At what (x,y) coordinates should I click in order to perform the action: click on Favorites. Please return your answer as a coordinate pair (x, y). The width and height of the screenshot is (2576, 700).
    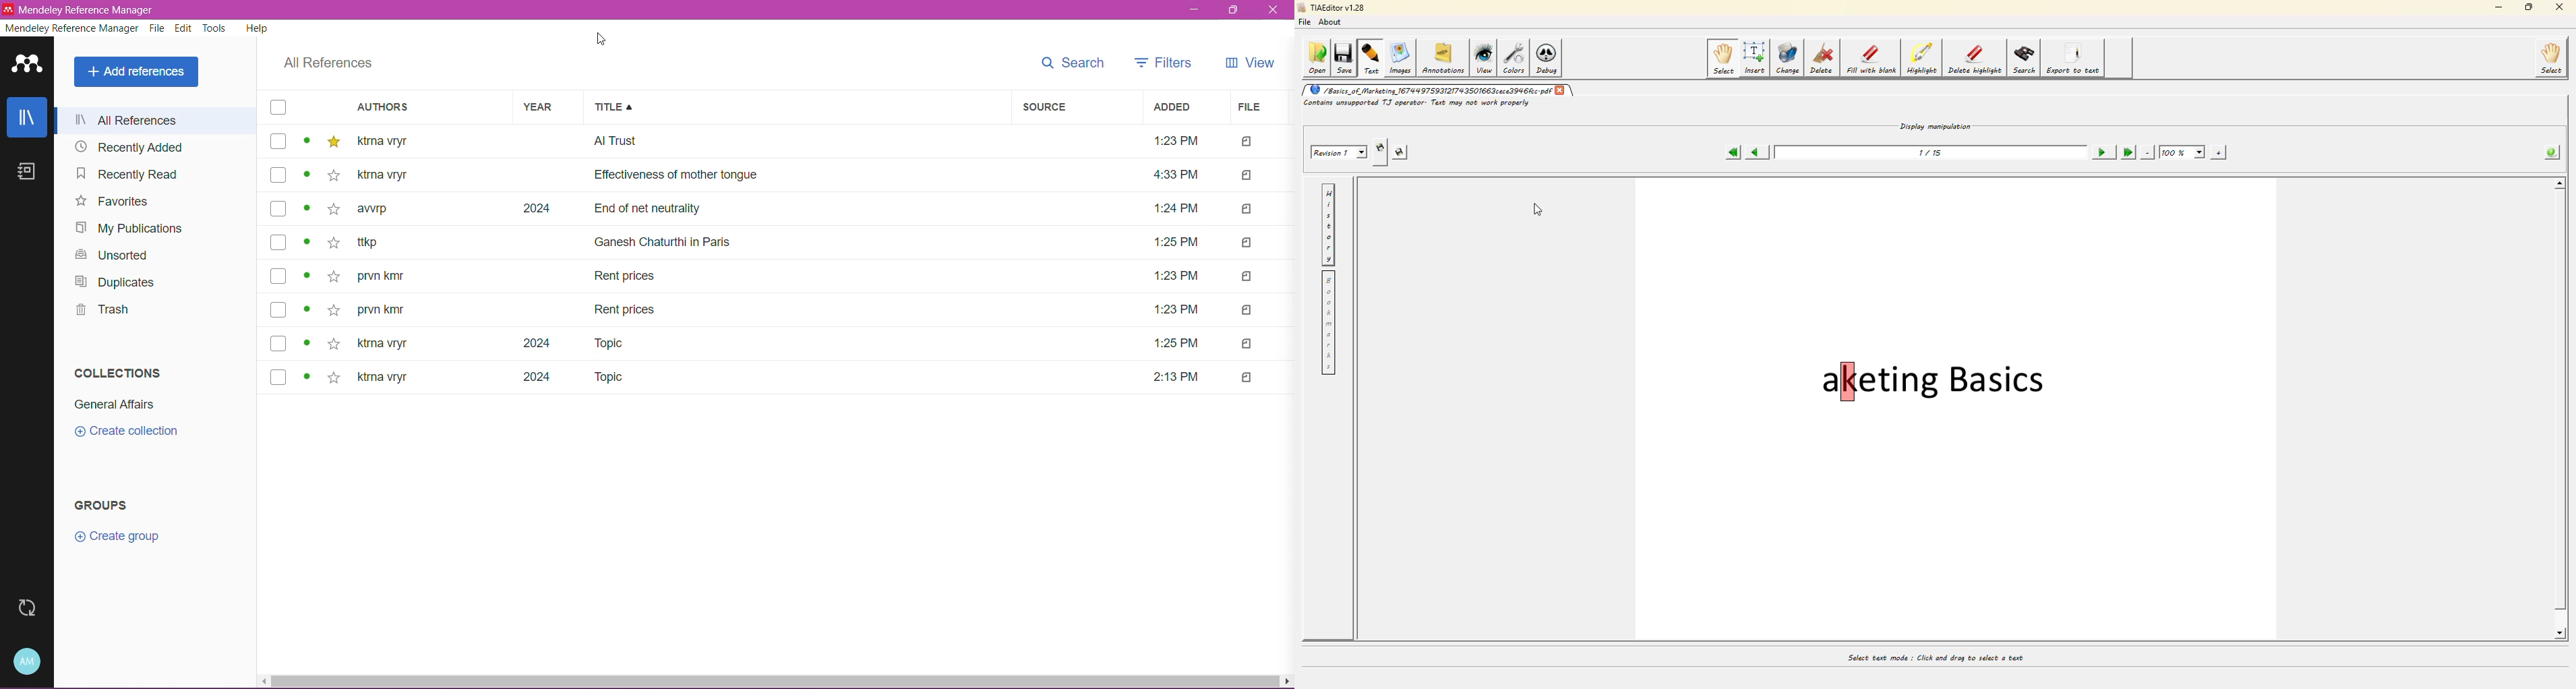
    Looking at the image, I should click on (111, 202).